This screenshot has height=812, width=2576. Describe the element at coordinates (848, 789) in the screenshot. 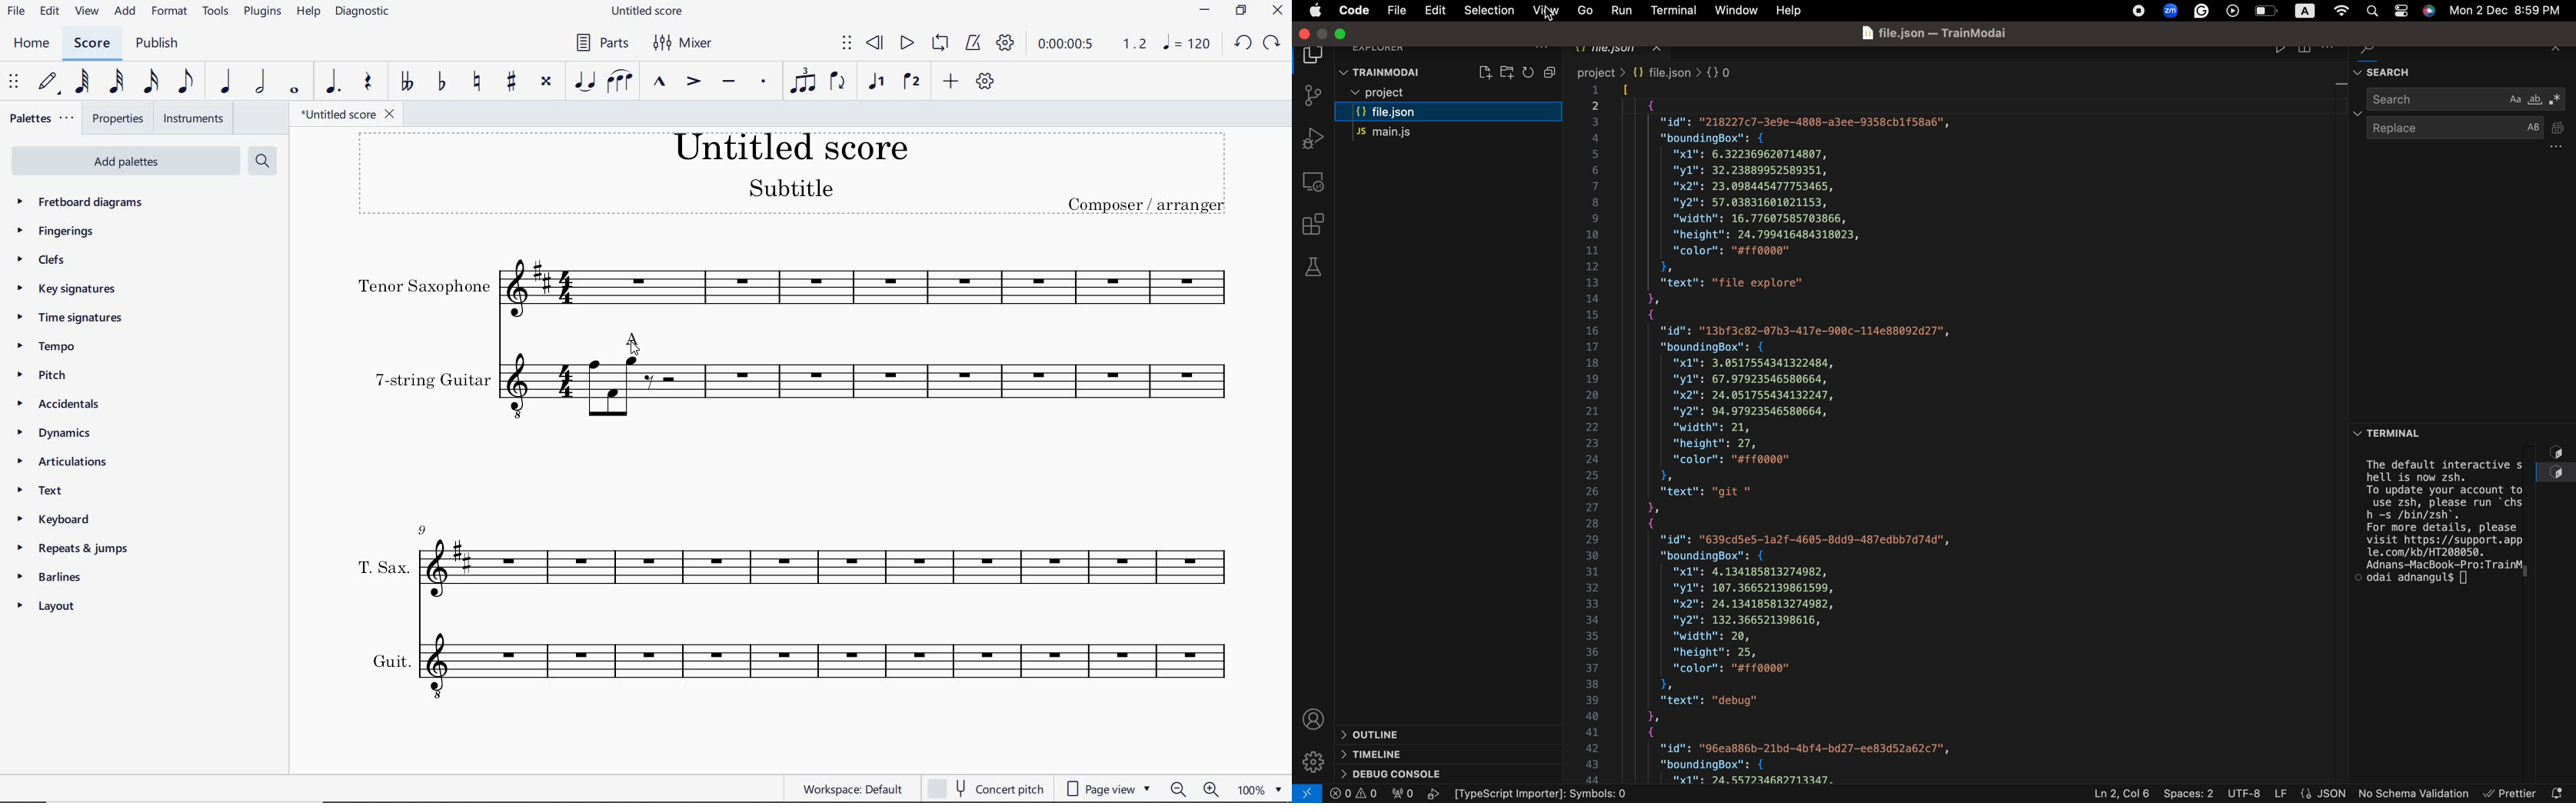

I see `WORKSPACE: DEFAULT` at that location.